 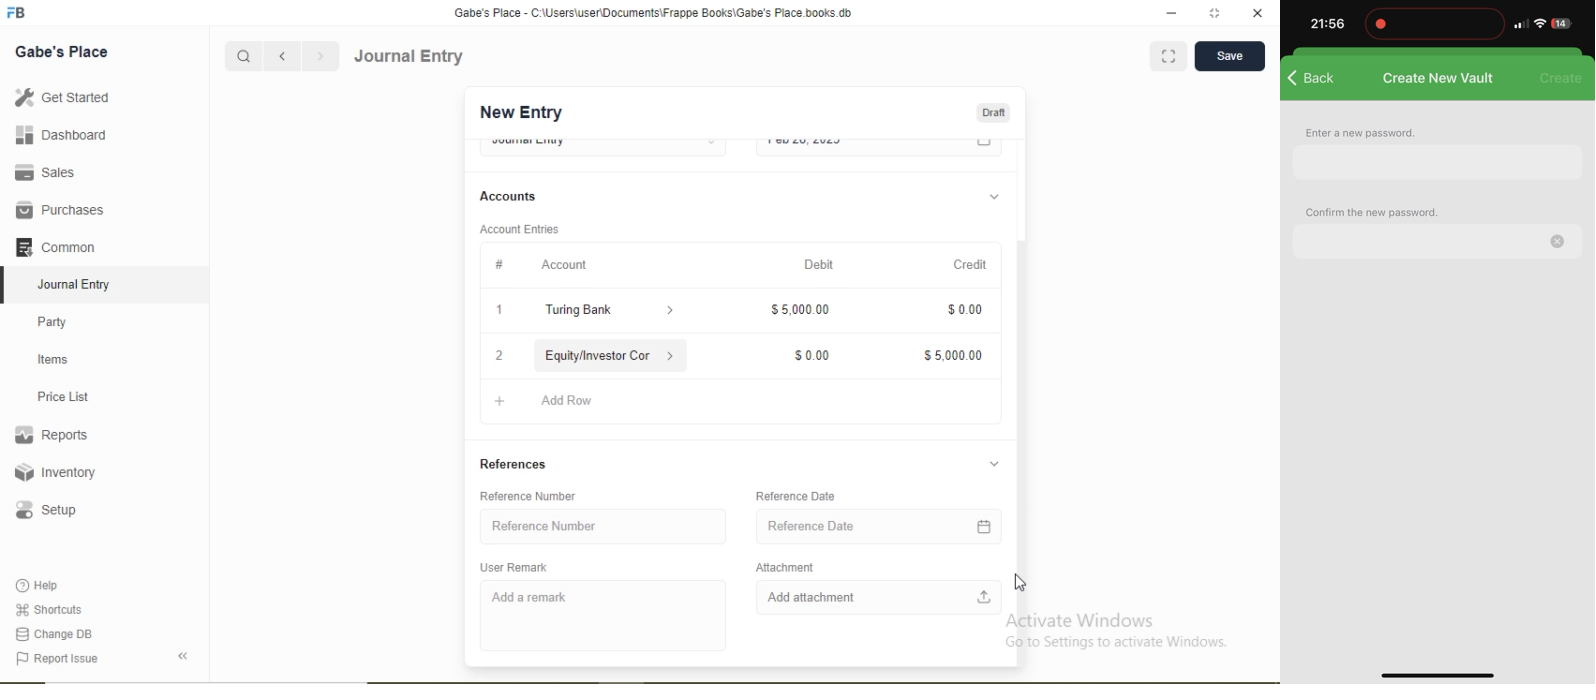 What do you see at coordinates (971, 266) in the screenshot?
I see `Credit` at bounding box center [971, 266].